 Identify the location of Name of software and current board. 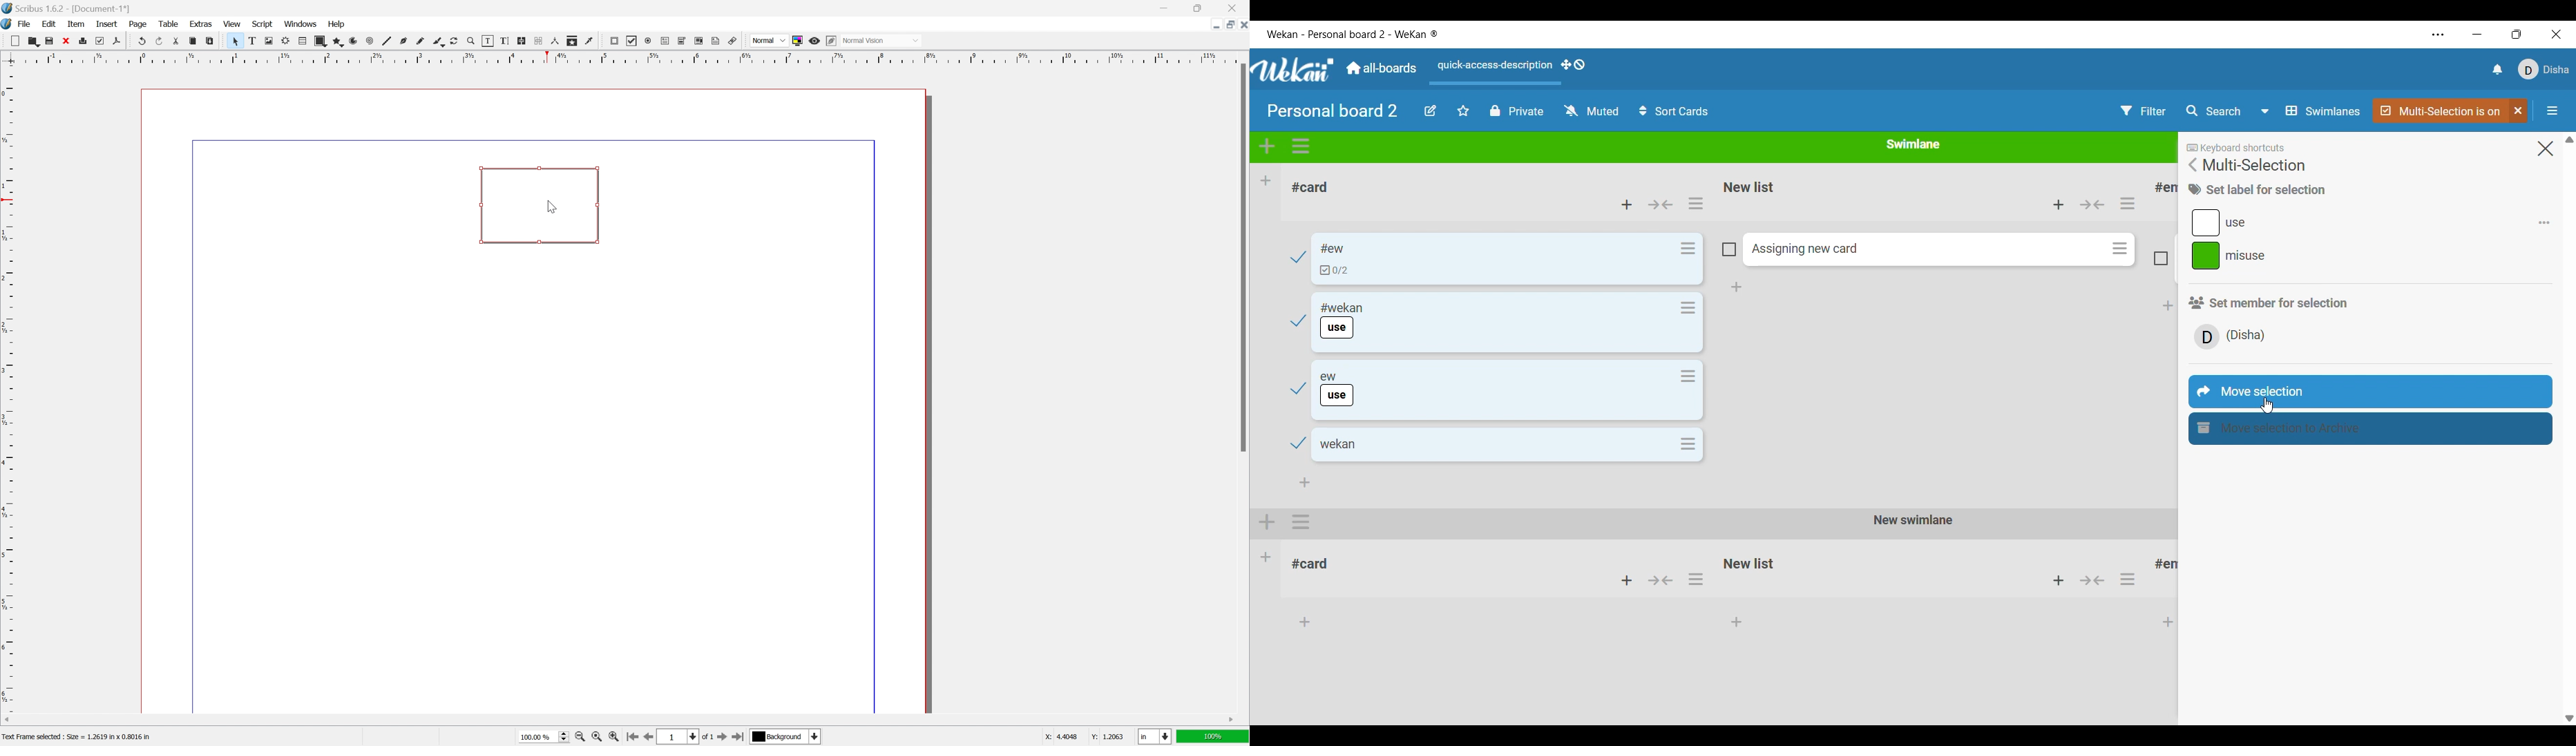
(1352, 34).